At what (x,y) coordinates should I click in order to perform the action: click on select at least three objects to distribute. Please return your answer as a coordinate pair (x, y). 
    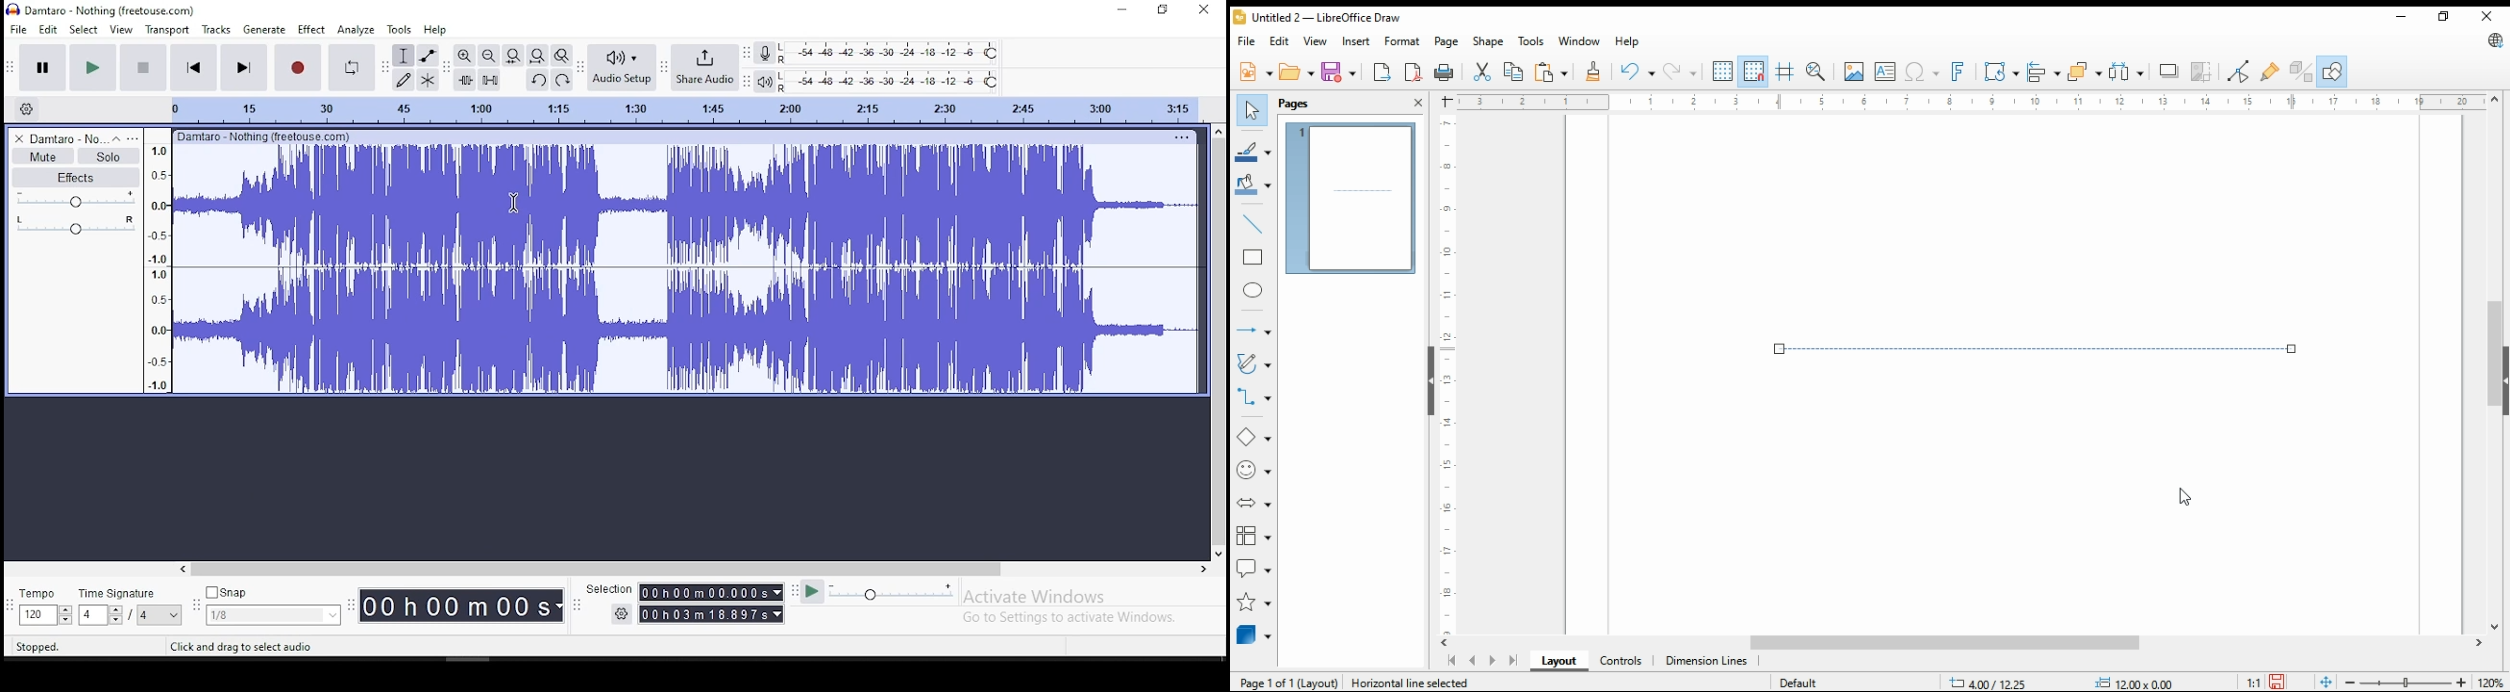
    Looking at the image, I should click on (2126, 72).